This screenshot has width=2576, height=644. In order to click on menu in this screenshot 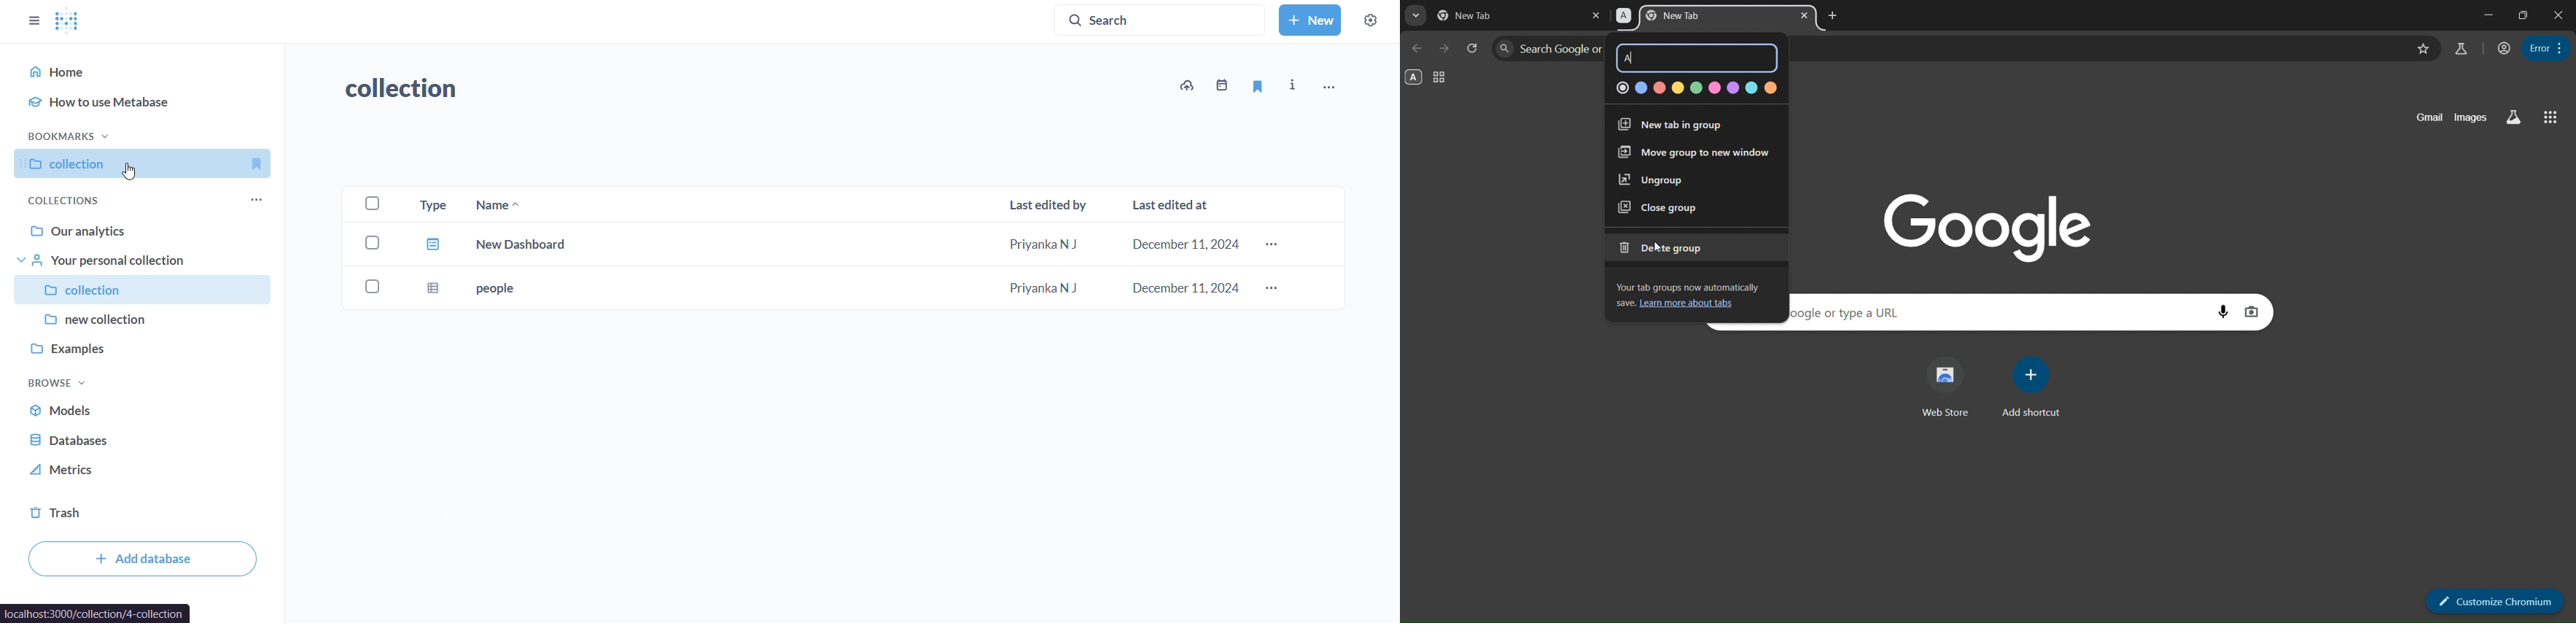, I will do `click(2547, 47)`.